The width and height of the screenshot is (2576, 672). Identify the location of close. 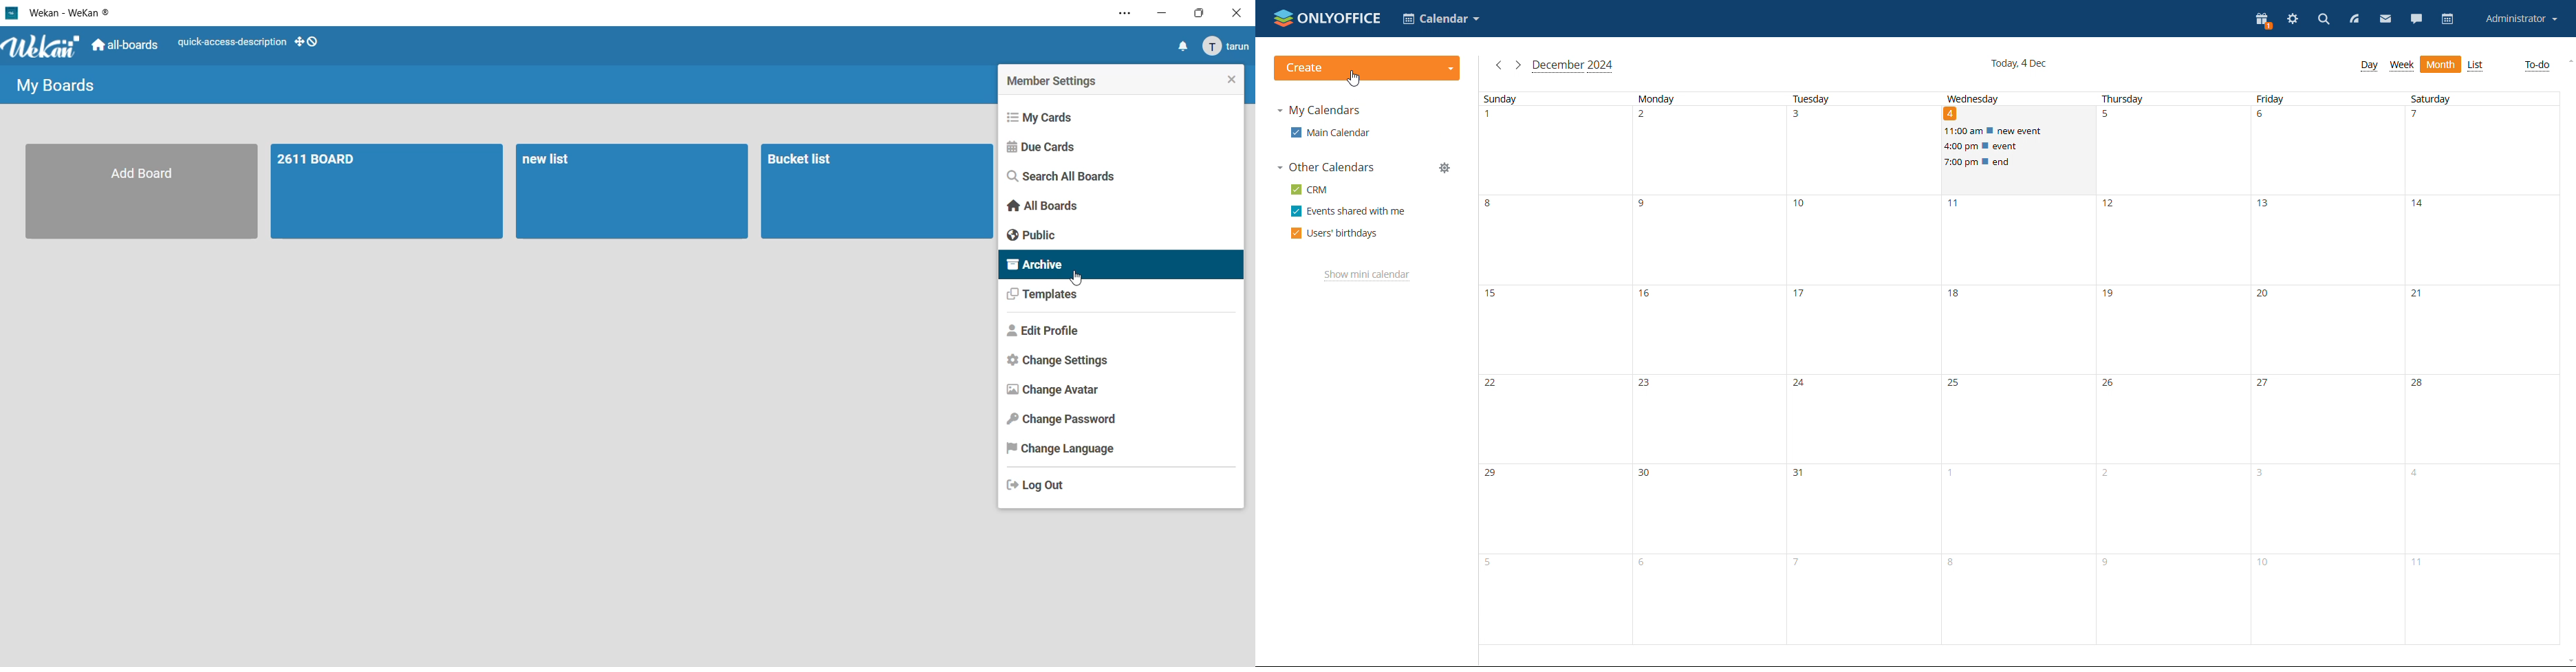
(1236, 12).